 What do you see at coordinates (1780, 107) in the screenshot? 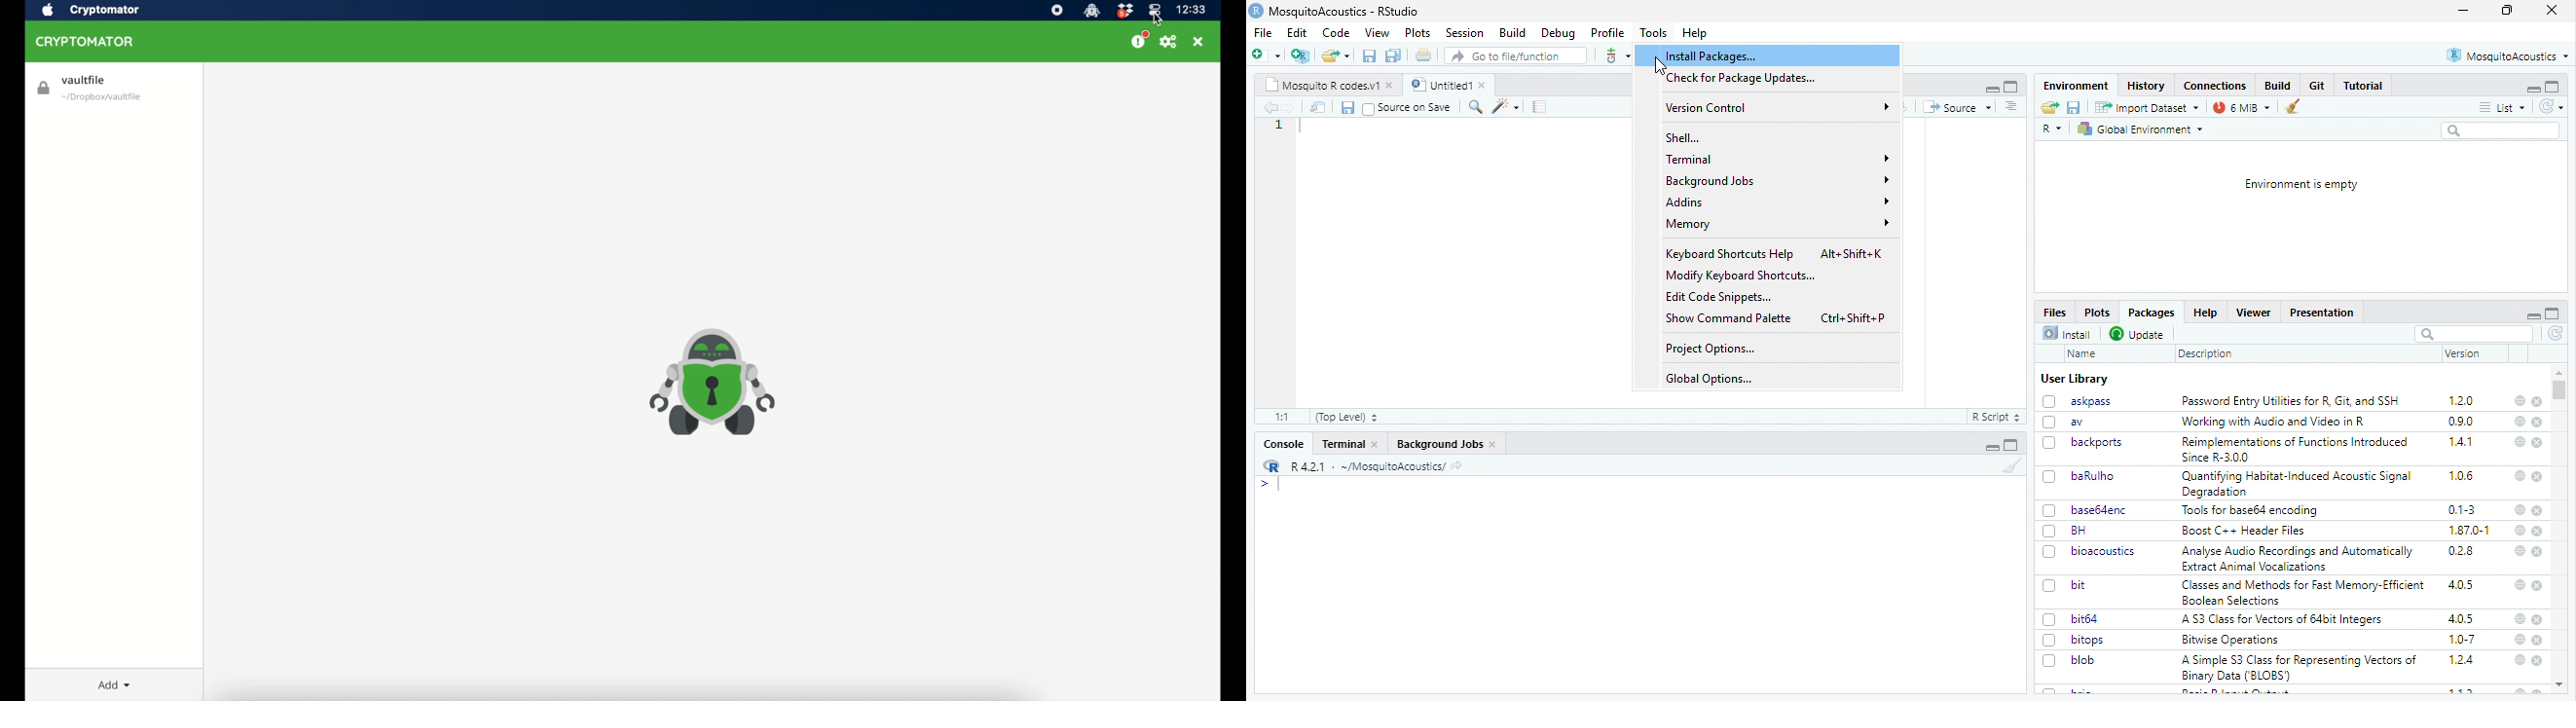
I see `Version Control` at bounding box center [1780, 107].